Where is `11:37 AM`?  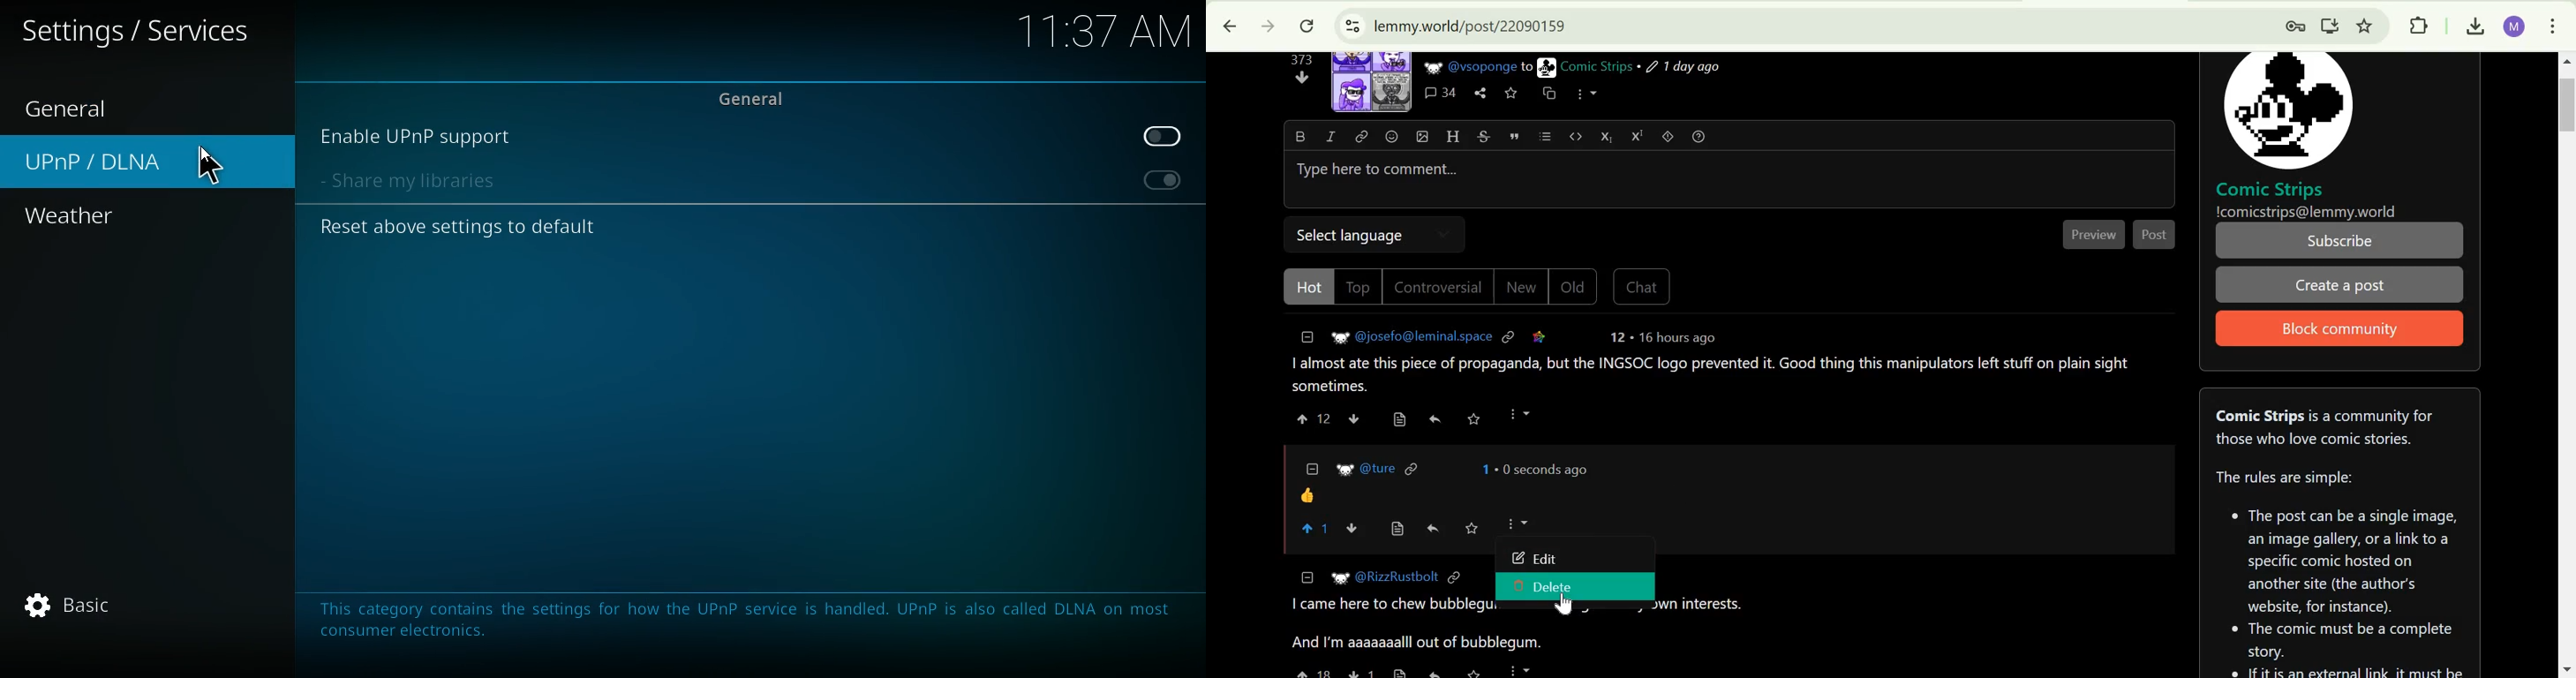
11:37 AM is located at coordinates (1102, 34).